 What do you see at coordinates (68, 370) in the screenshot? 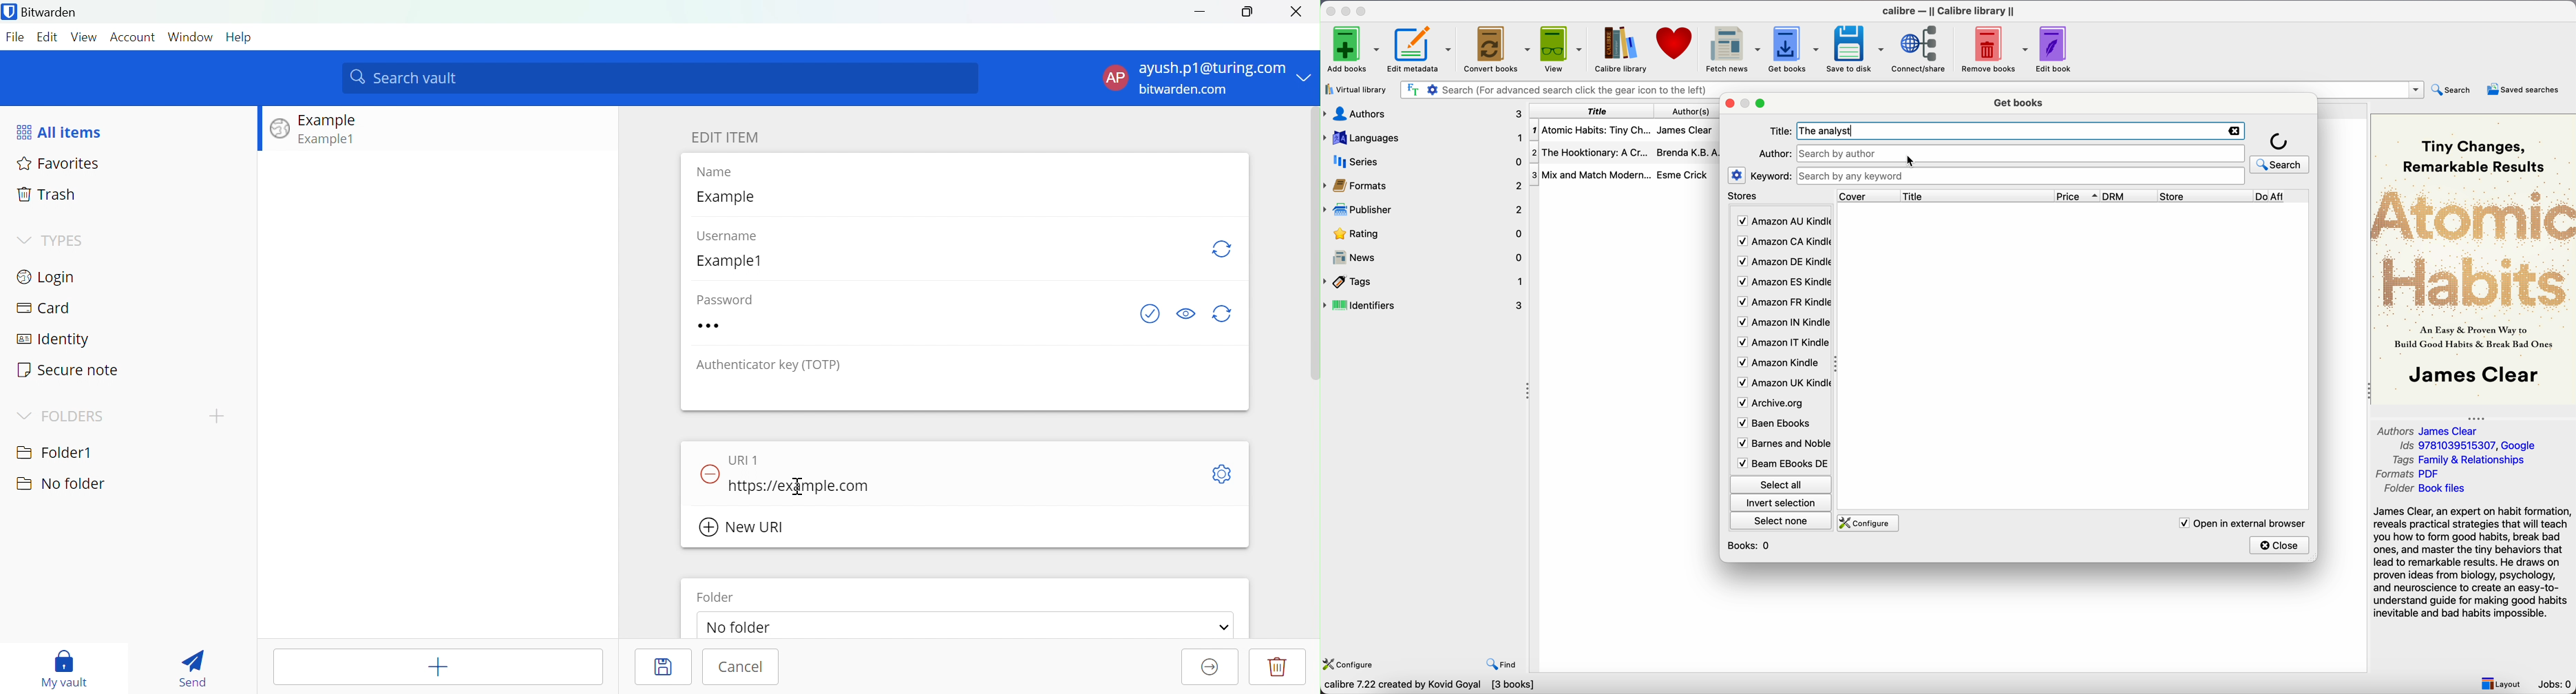
I see `Secure note` at bounding box center [68, 370].